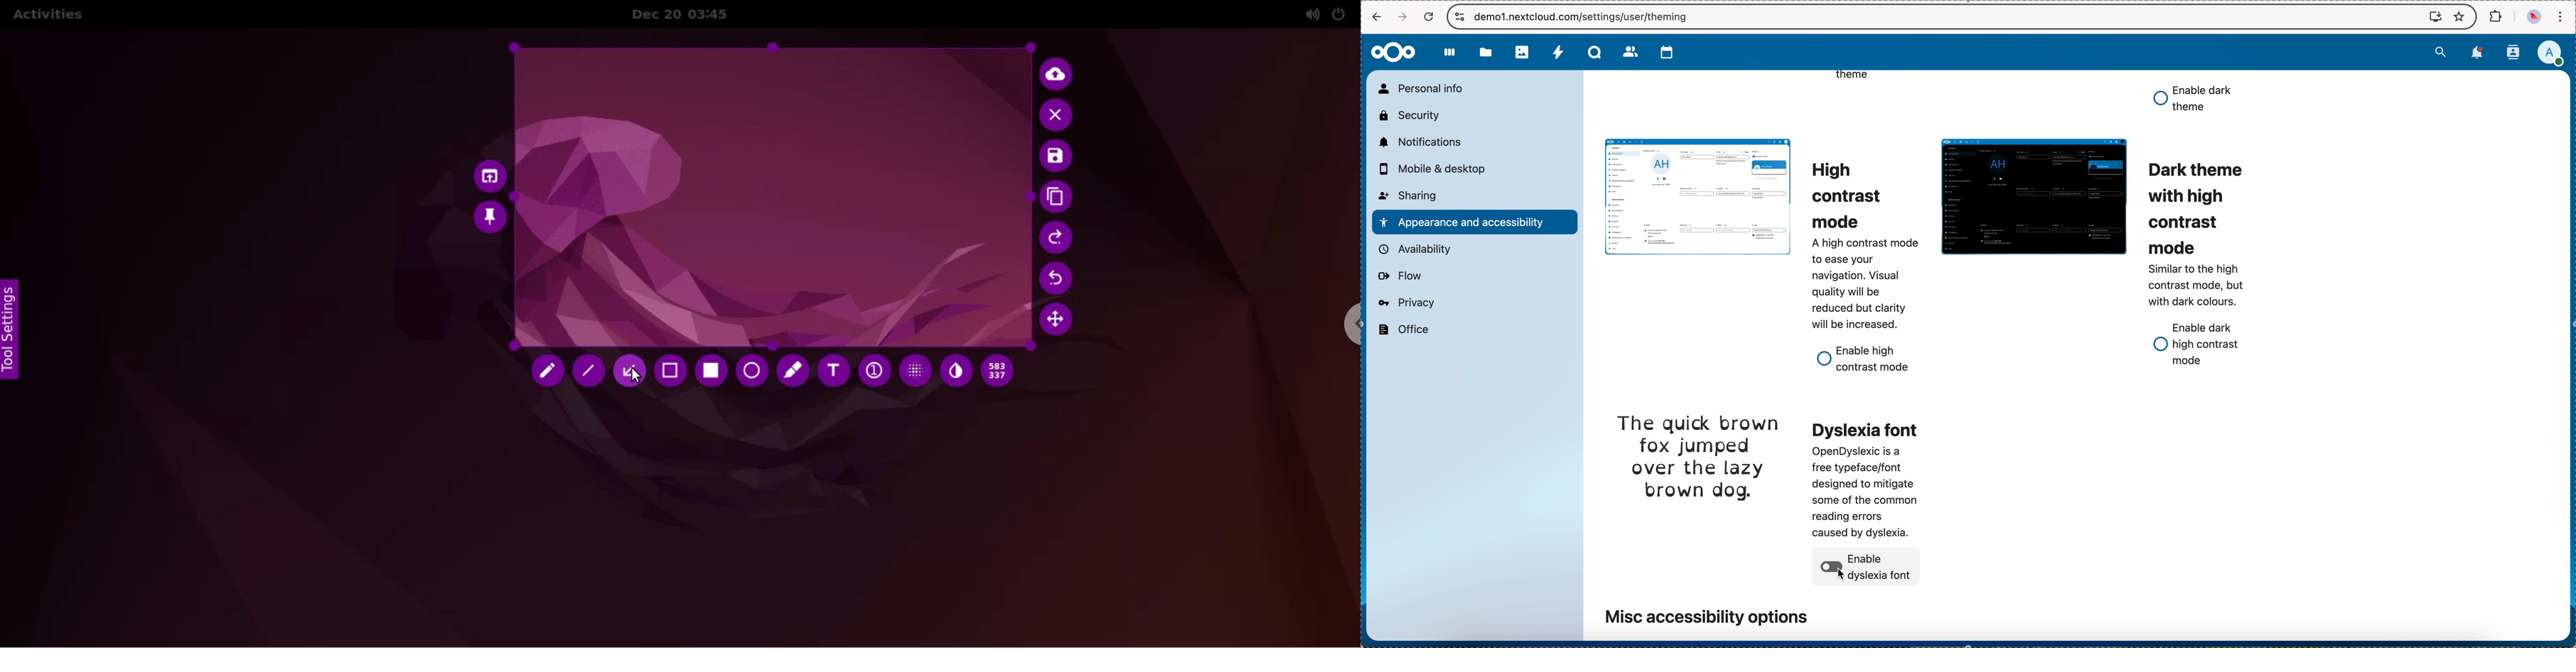 The width and height of the screenshot is (2576, 672). Describe the element at coordinates (1854, 193) in the screenshot. I see `high contrast mode` at that location.